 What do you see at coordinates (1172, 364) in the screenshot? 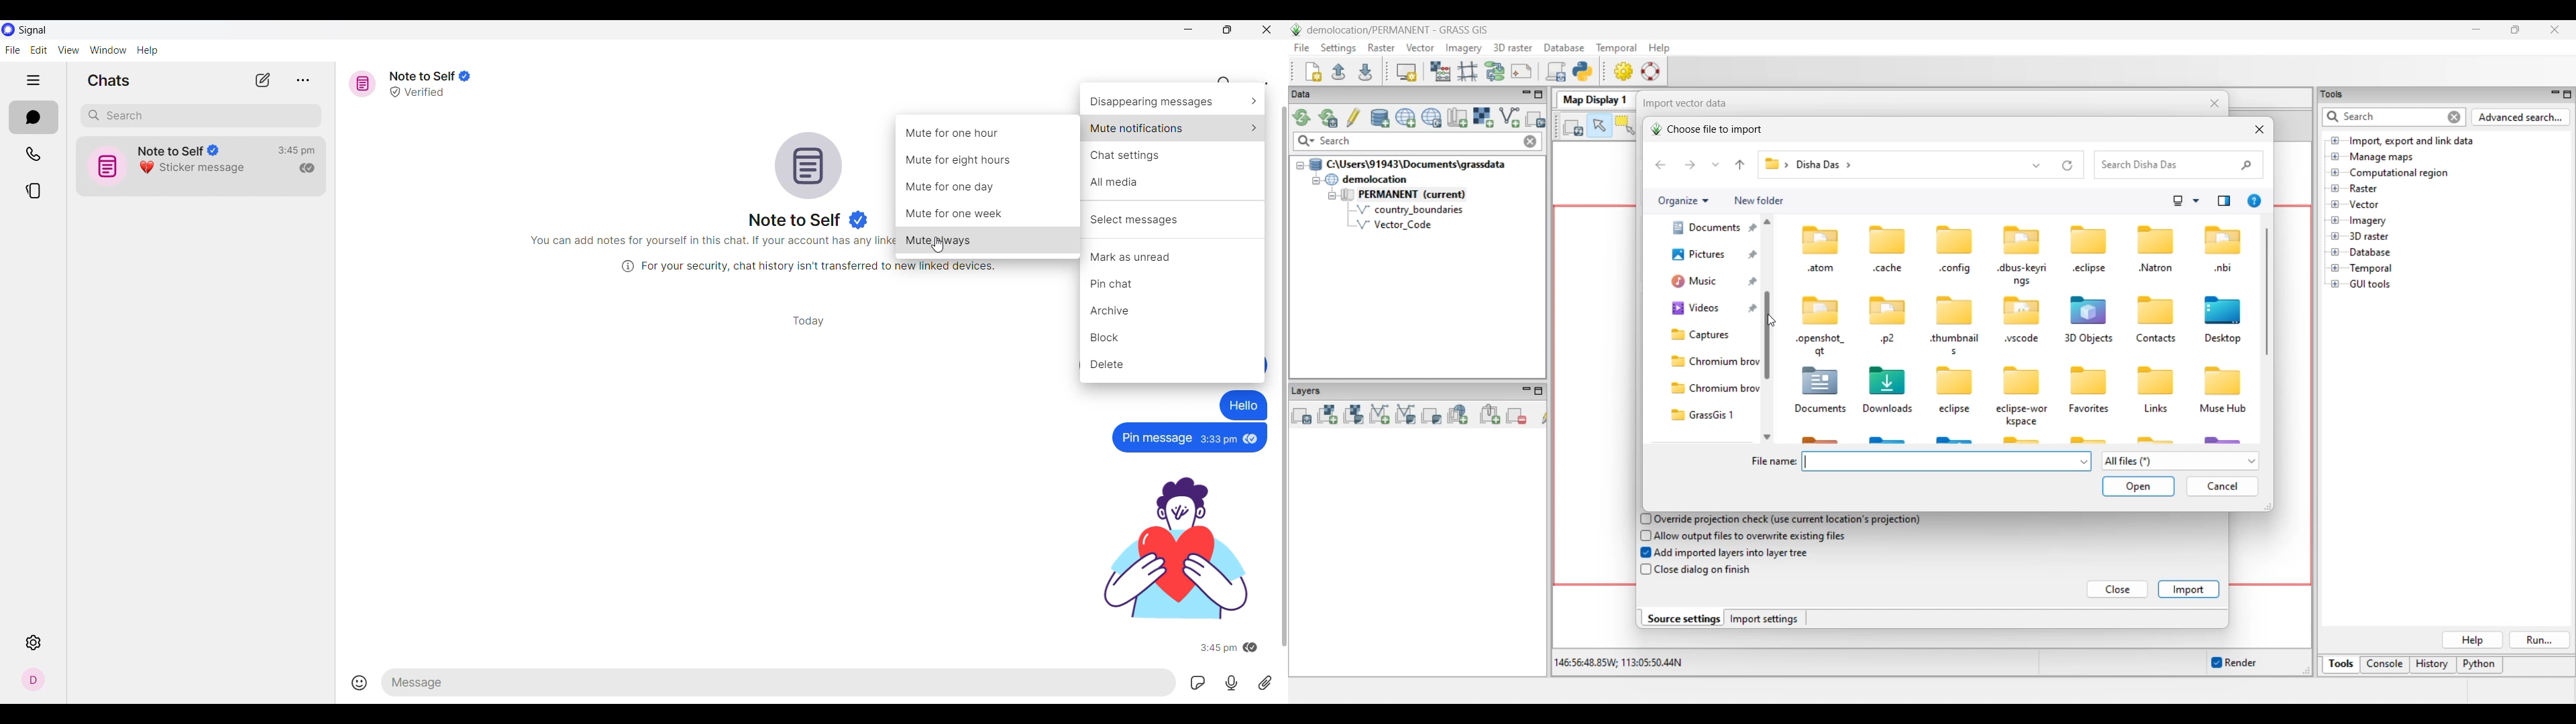
I see `Delete` at bounding box center [1172, 364].